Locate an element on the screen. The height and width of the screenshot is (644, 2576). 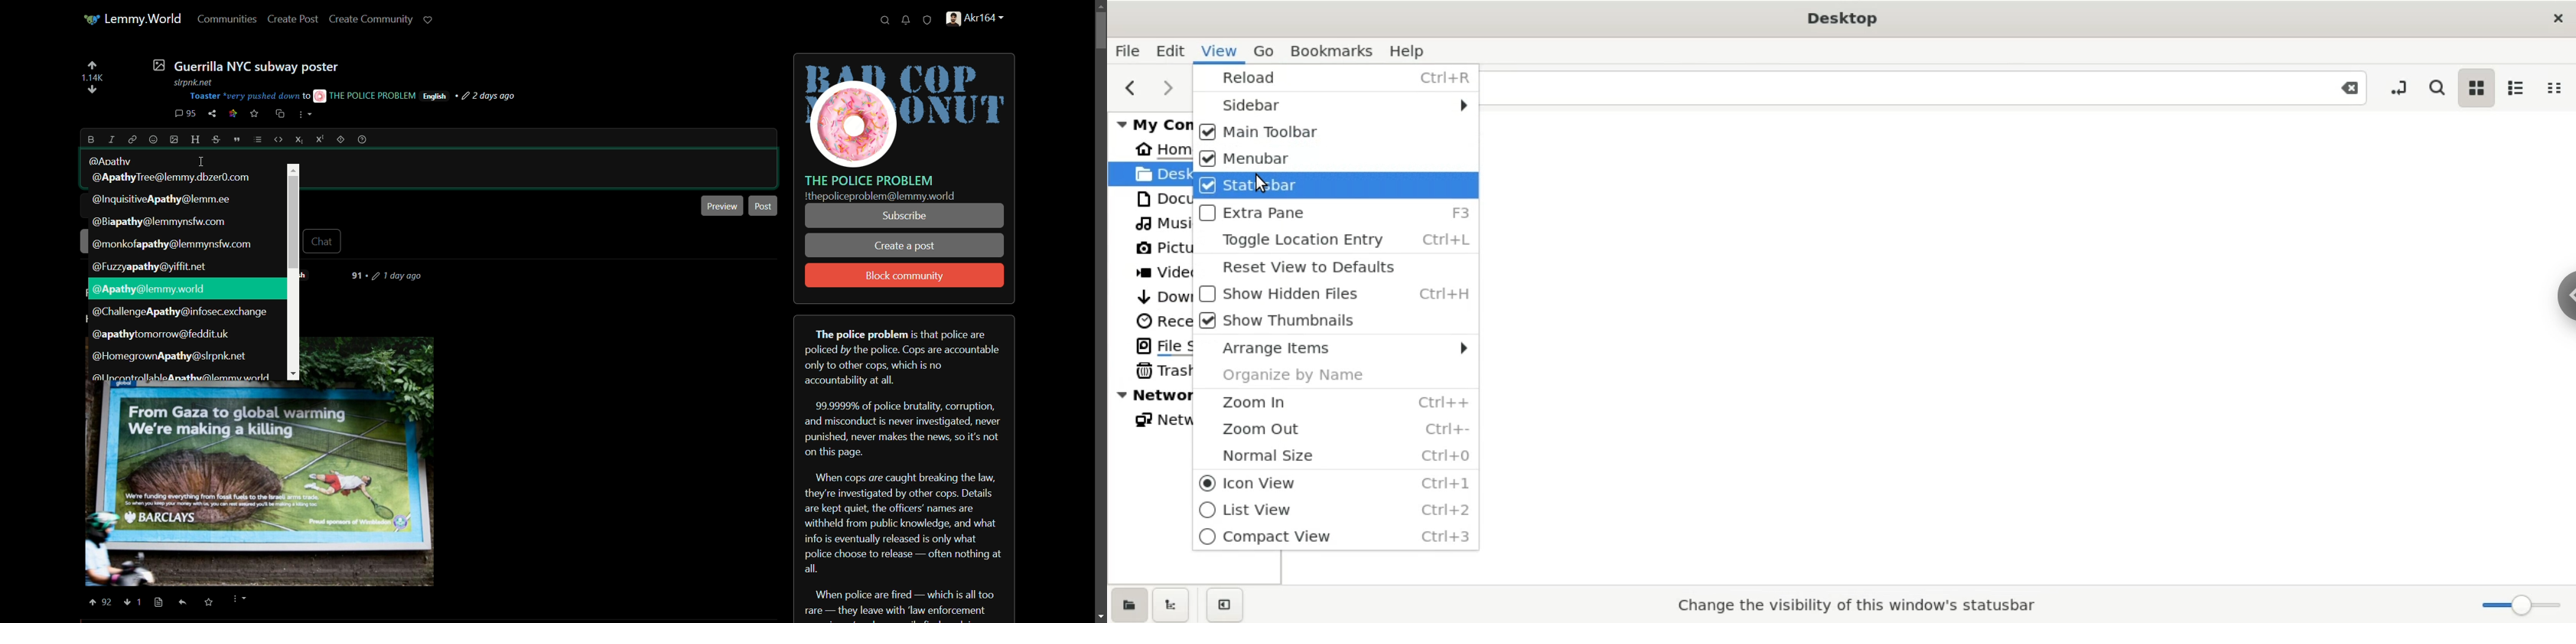
search is located at coordinates (2439, 86).